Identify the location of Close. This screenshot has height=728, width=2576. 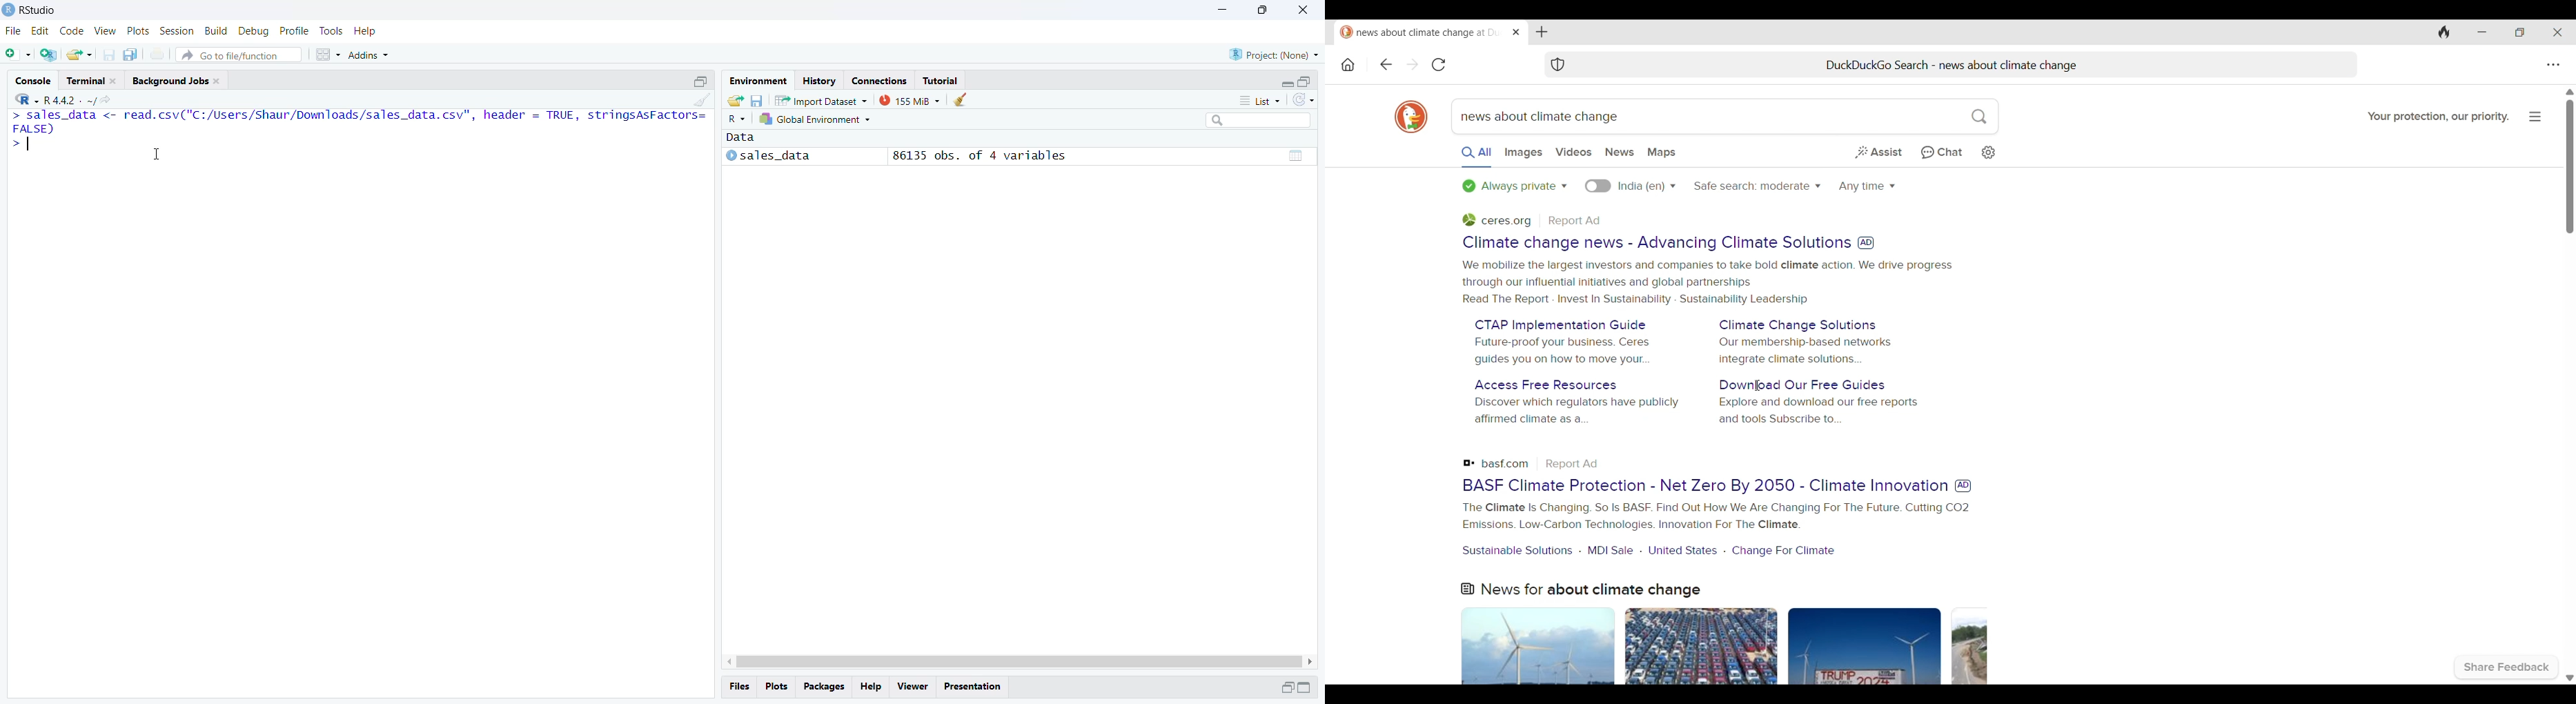
(1297, 12).